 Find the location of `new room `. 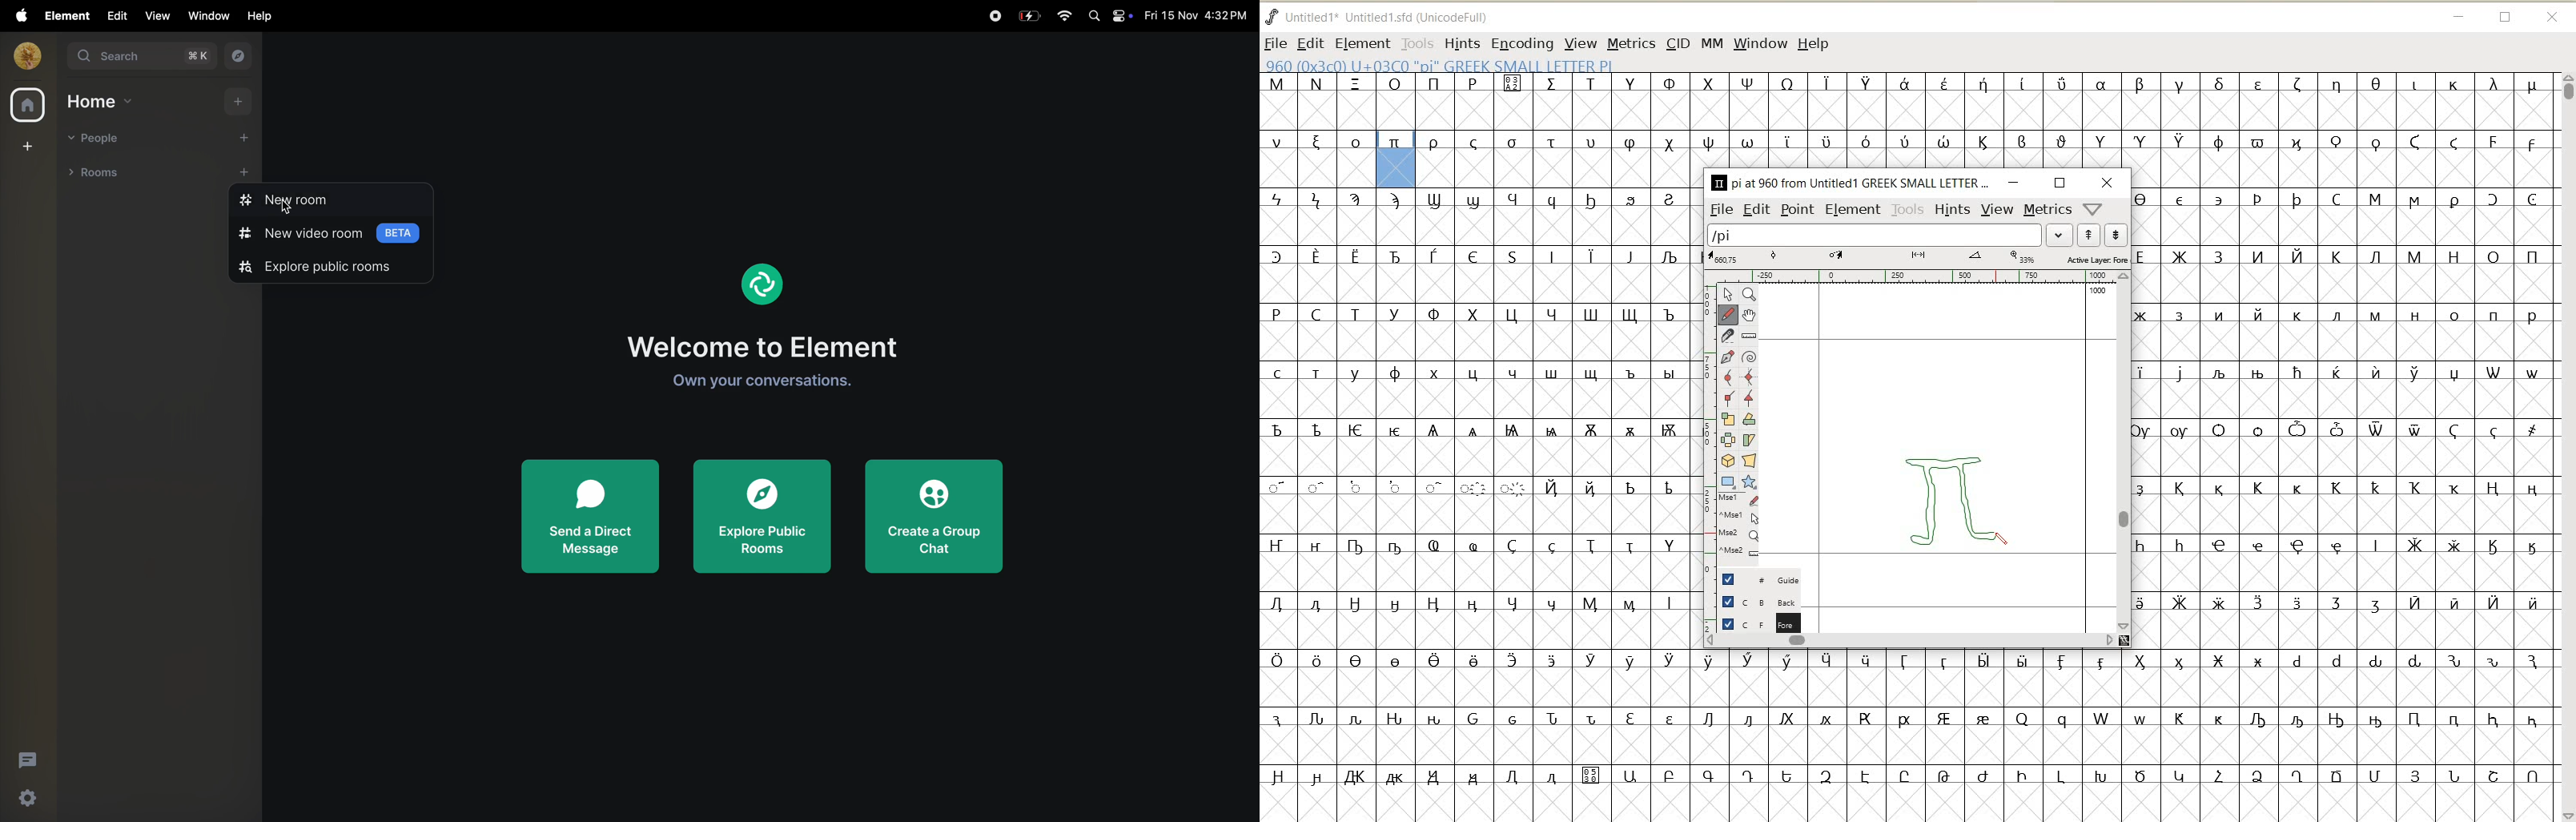

new room  is located at coordinates (307, 201).